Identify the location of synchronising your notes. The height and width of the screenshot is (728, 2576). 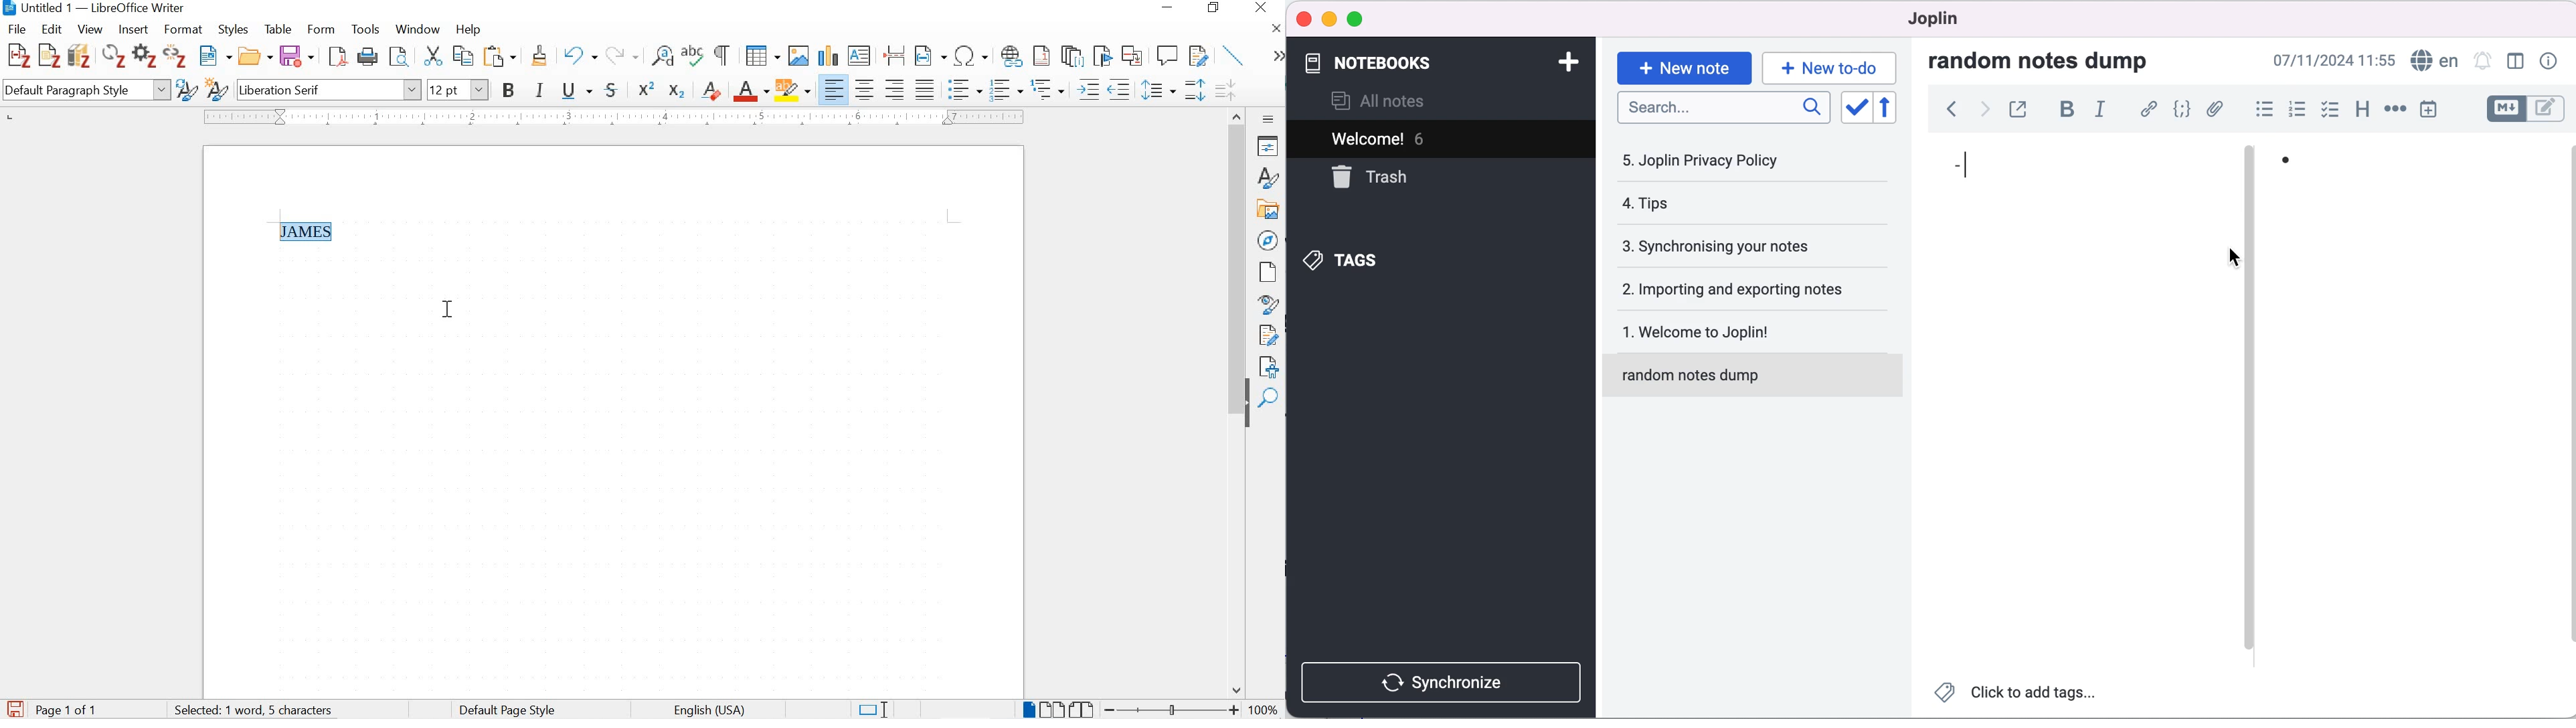
(1738, 247).